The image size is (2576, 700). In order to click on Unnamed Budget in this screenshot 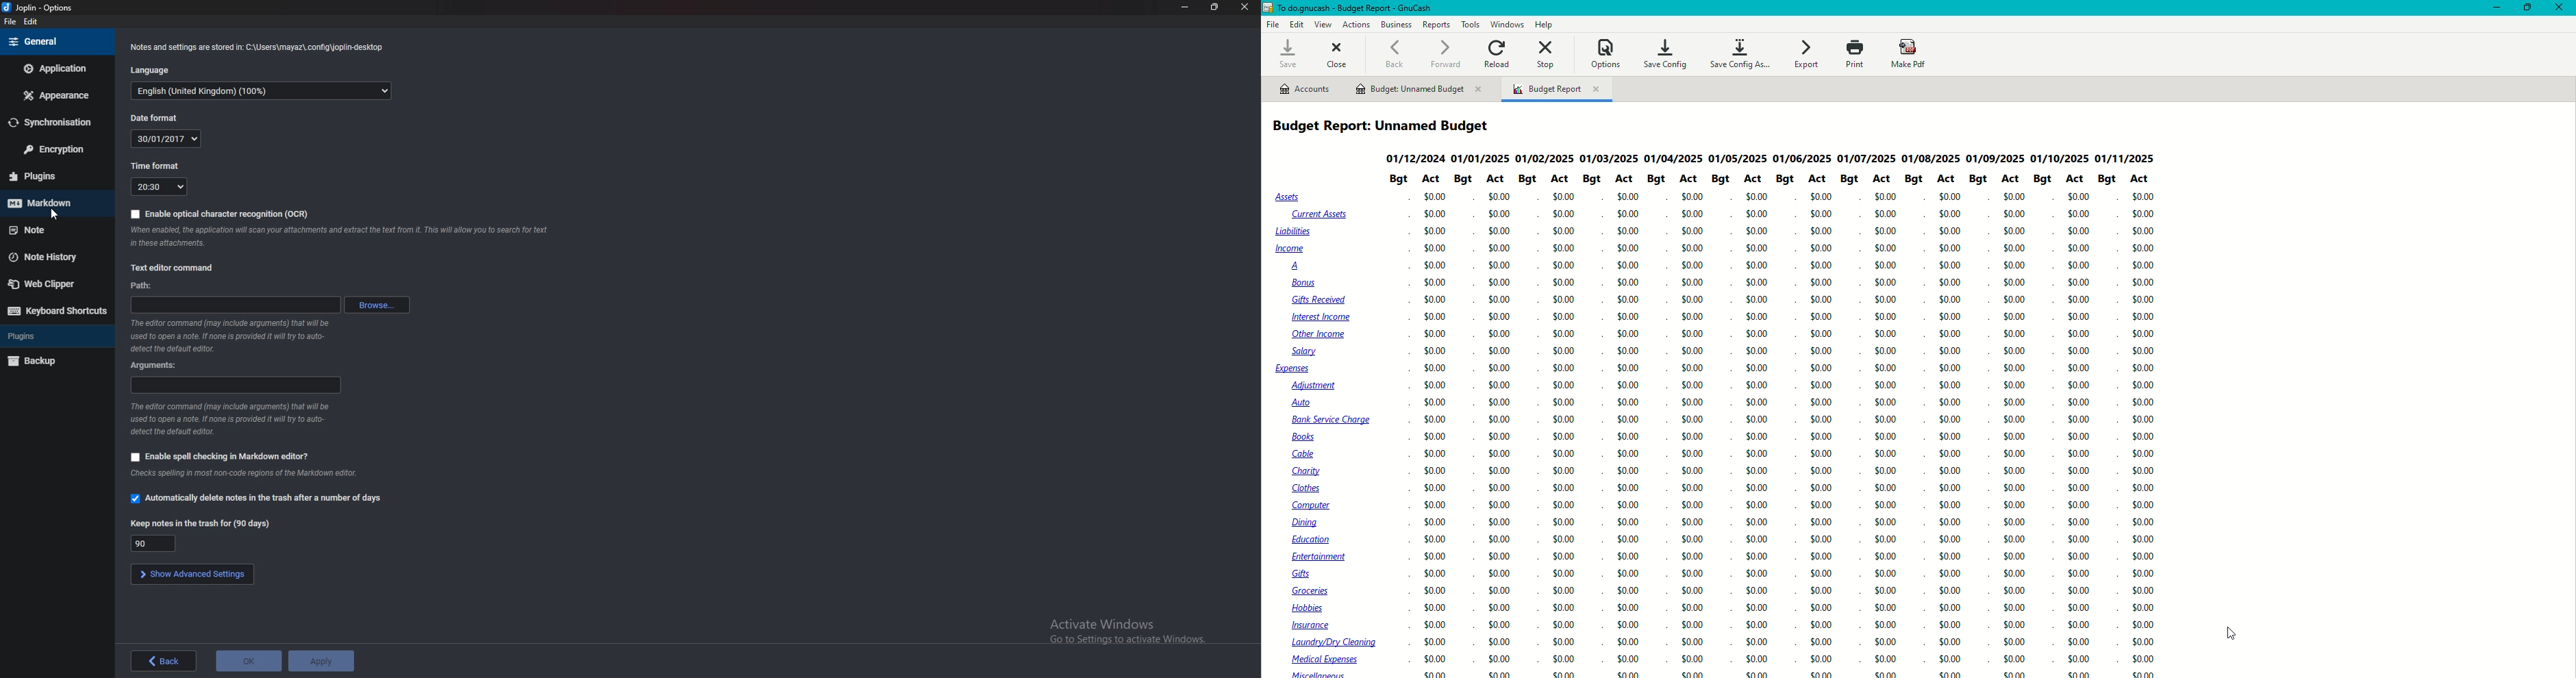, I will do `click(1419, 90)`.